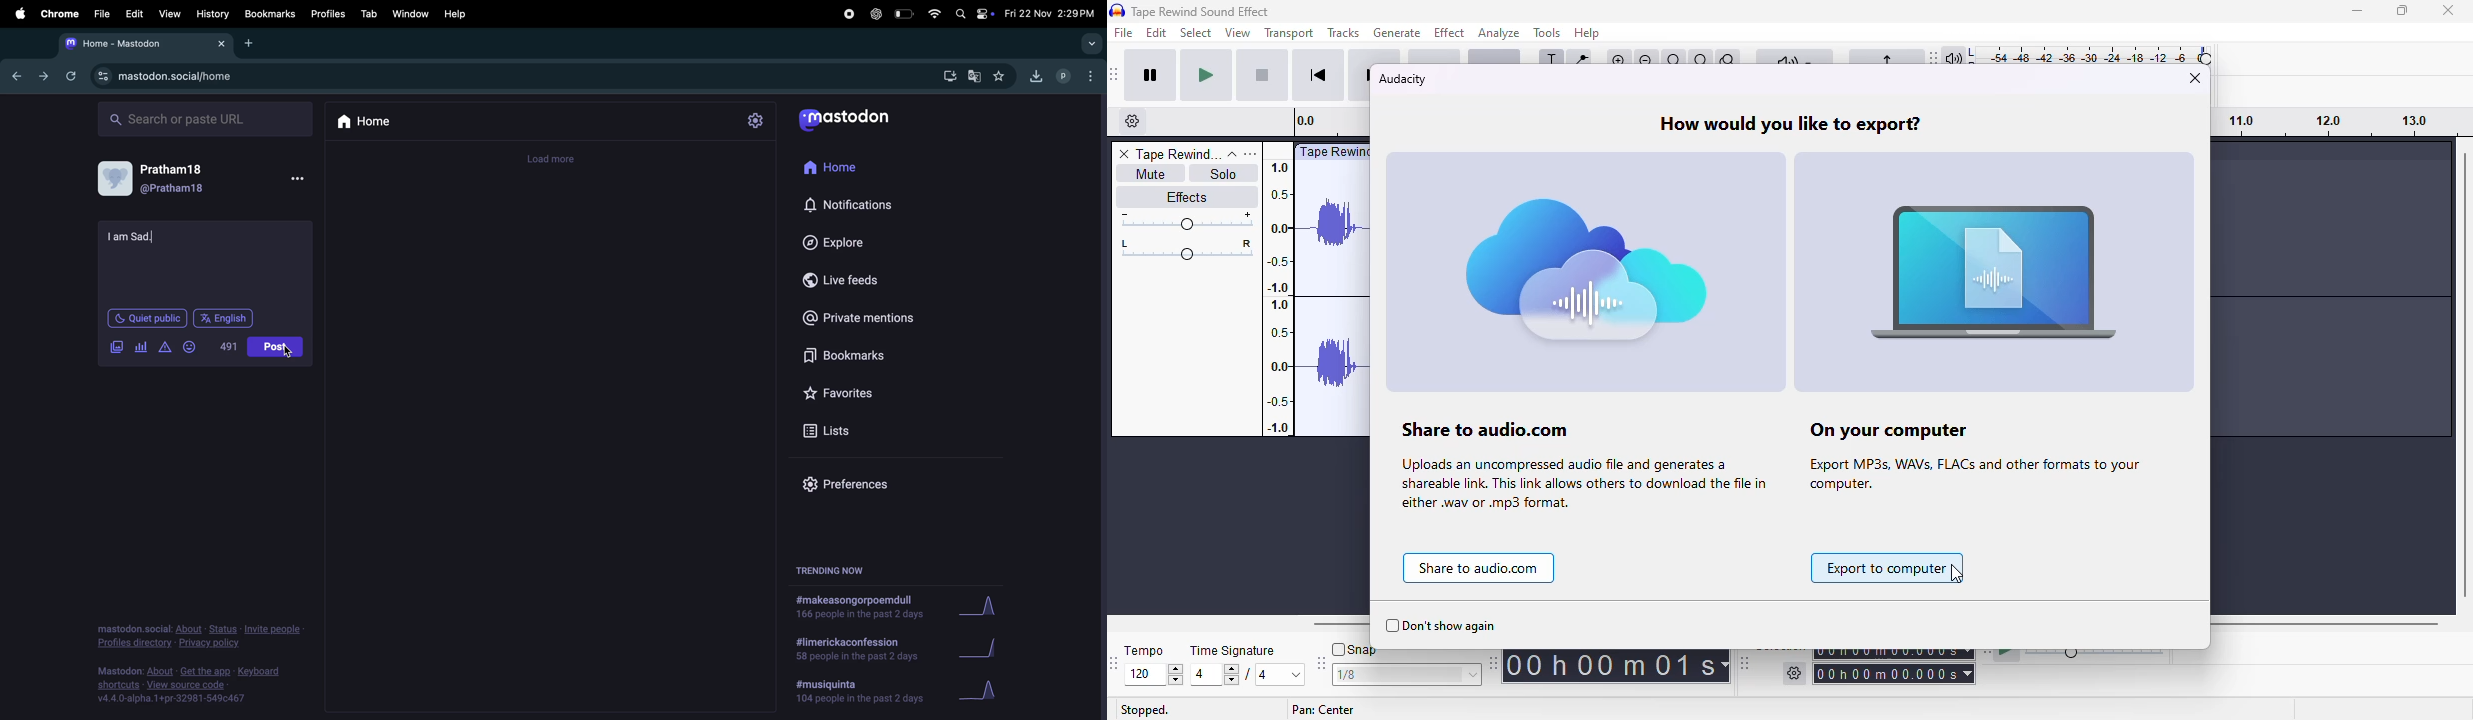  What do you see at coordinates (1187, 196) in the screenshot?
I see `effects` at bounding box center [1187, 196].